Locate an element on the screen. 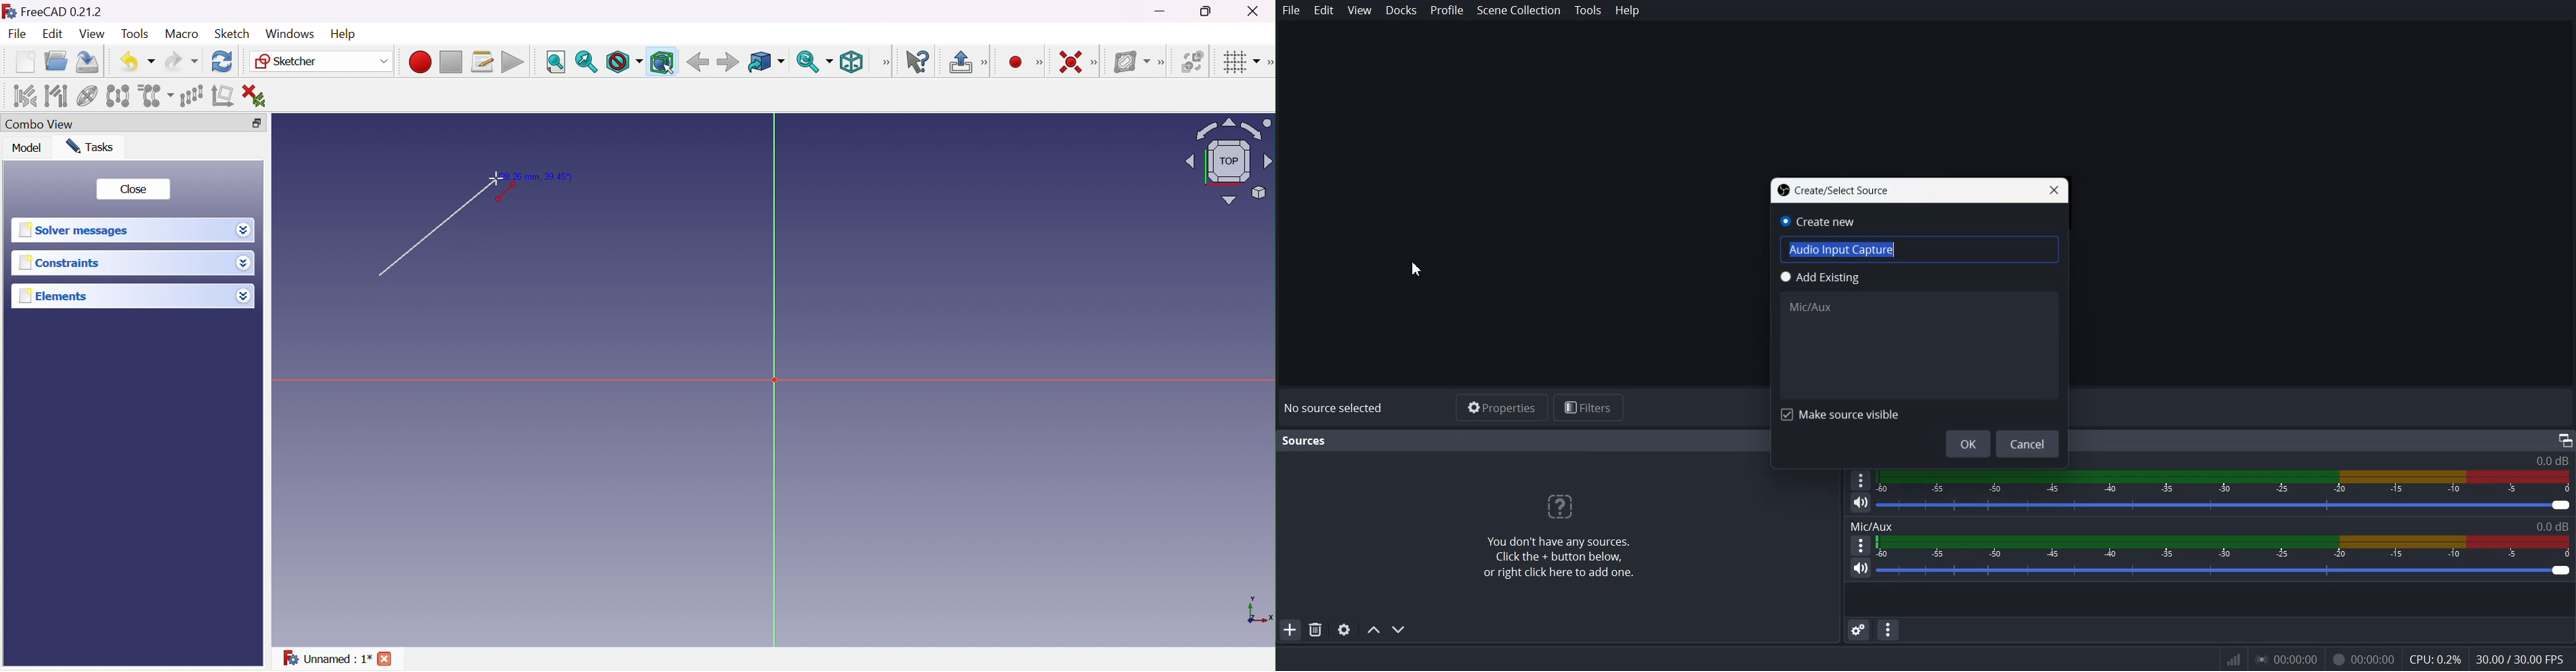 This screenshot has height=672, width=2576. Solver messages is located at coordinates (78, 230).